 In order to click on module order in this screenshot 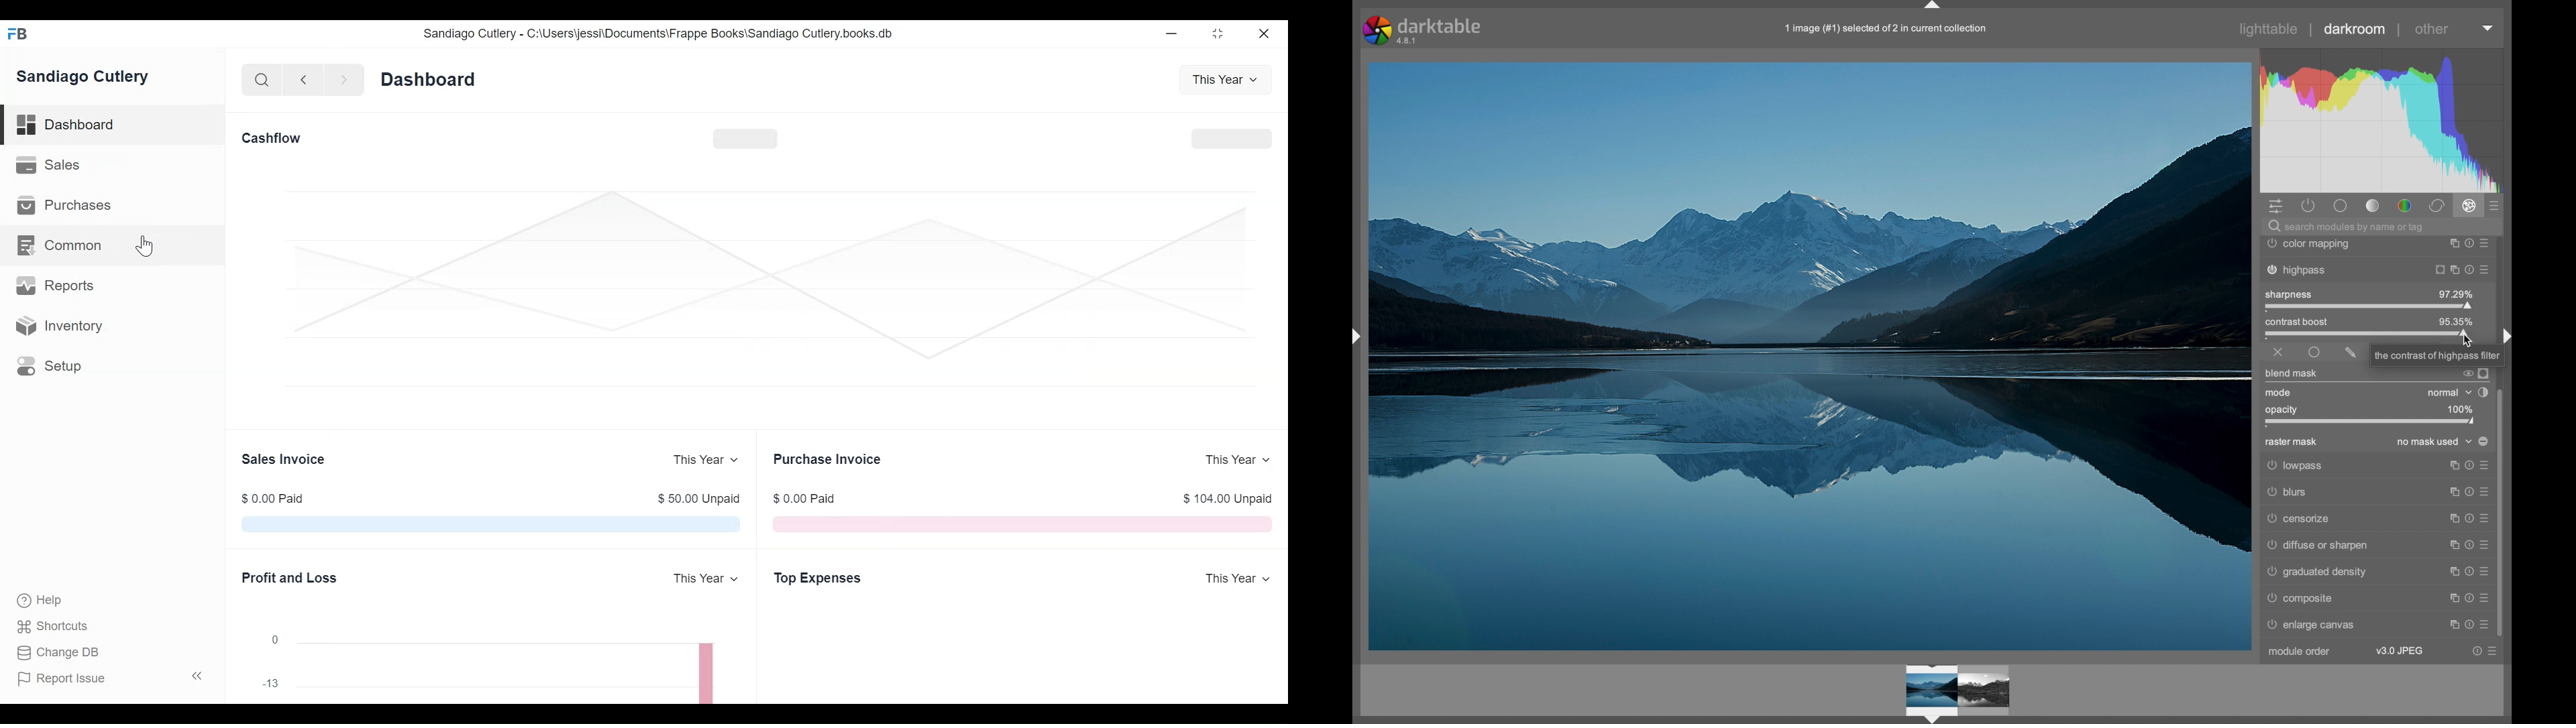, I will do `click(2300, 651)`.